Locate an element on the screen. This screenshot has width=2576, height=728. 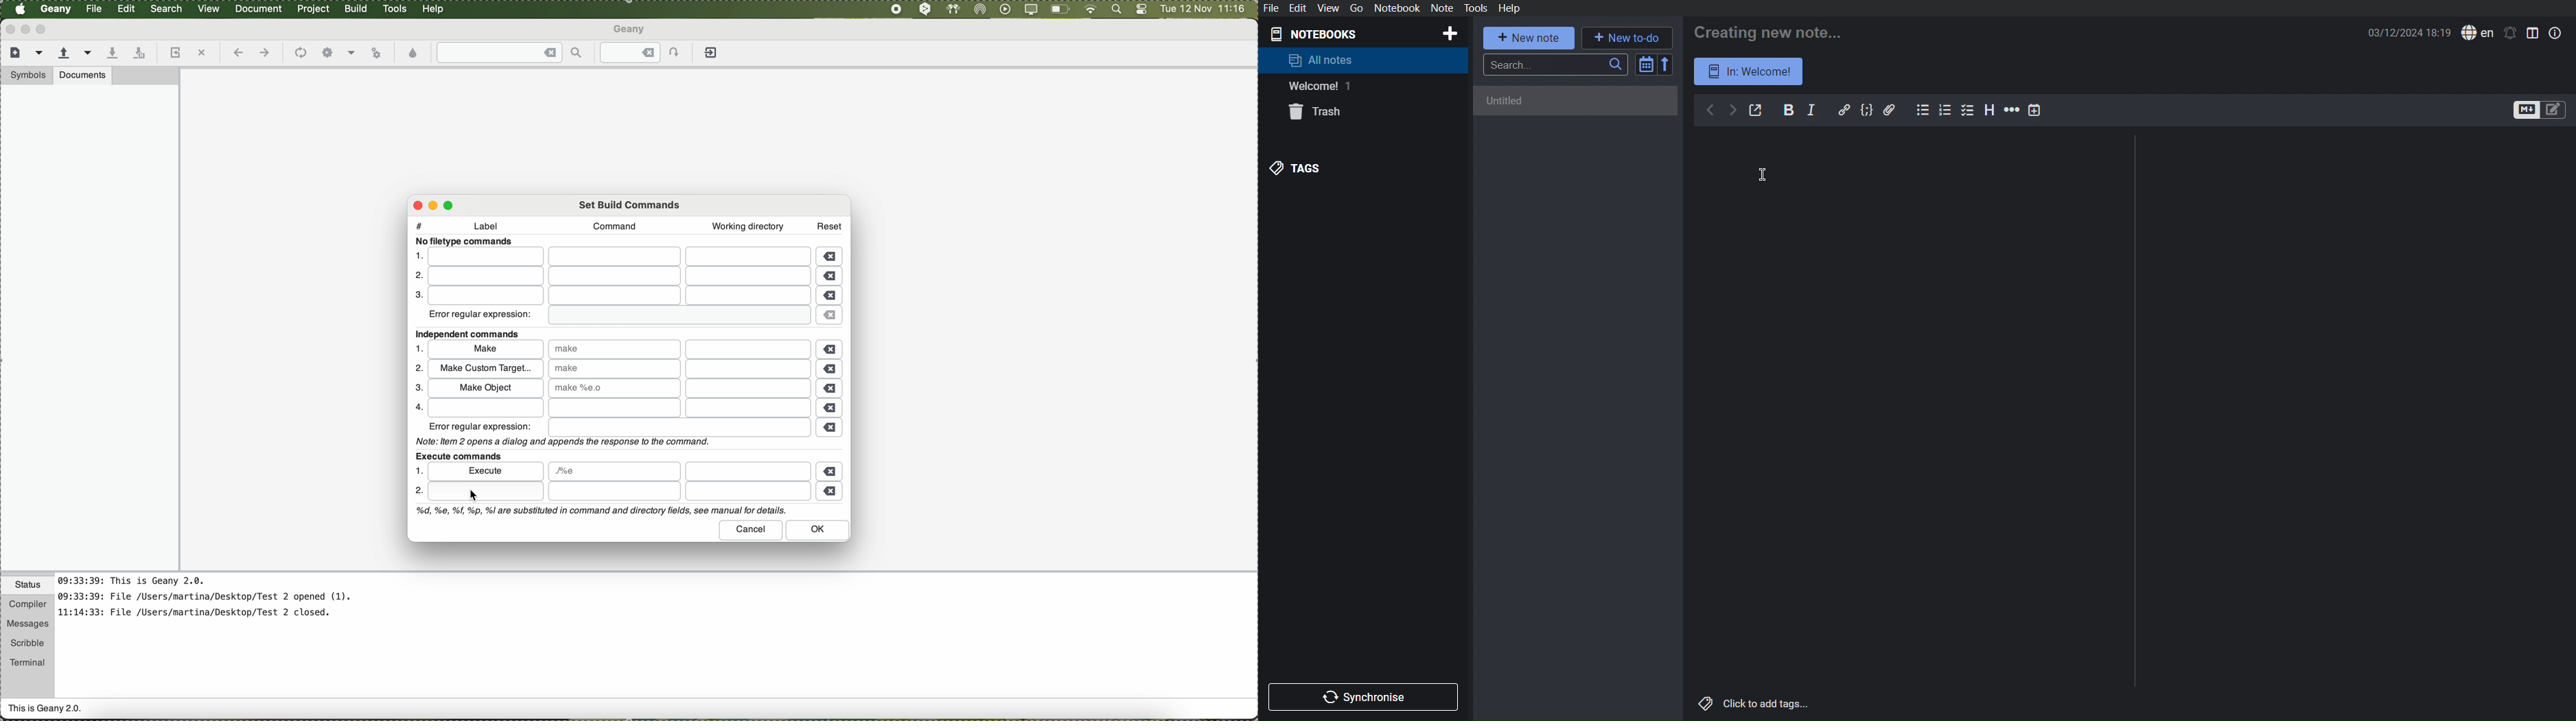
No notes in here is located at coordinates (1578, 108).